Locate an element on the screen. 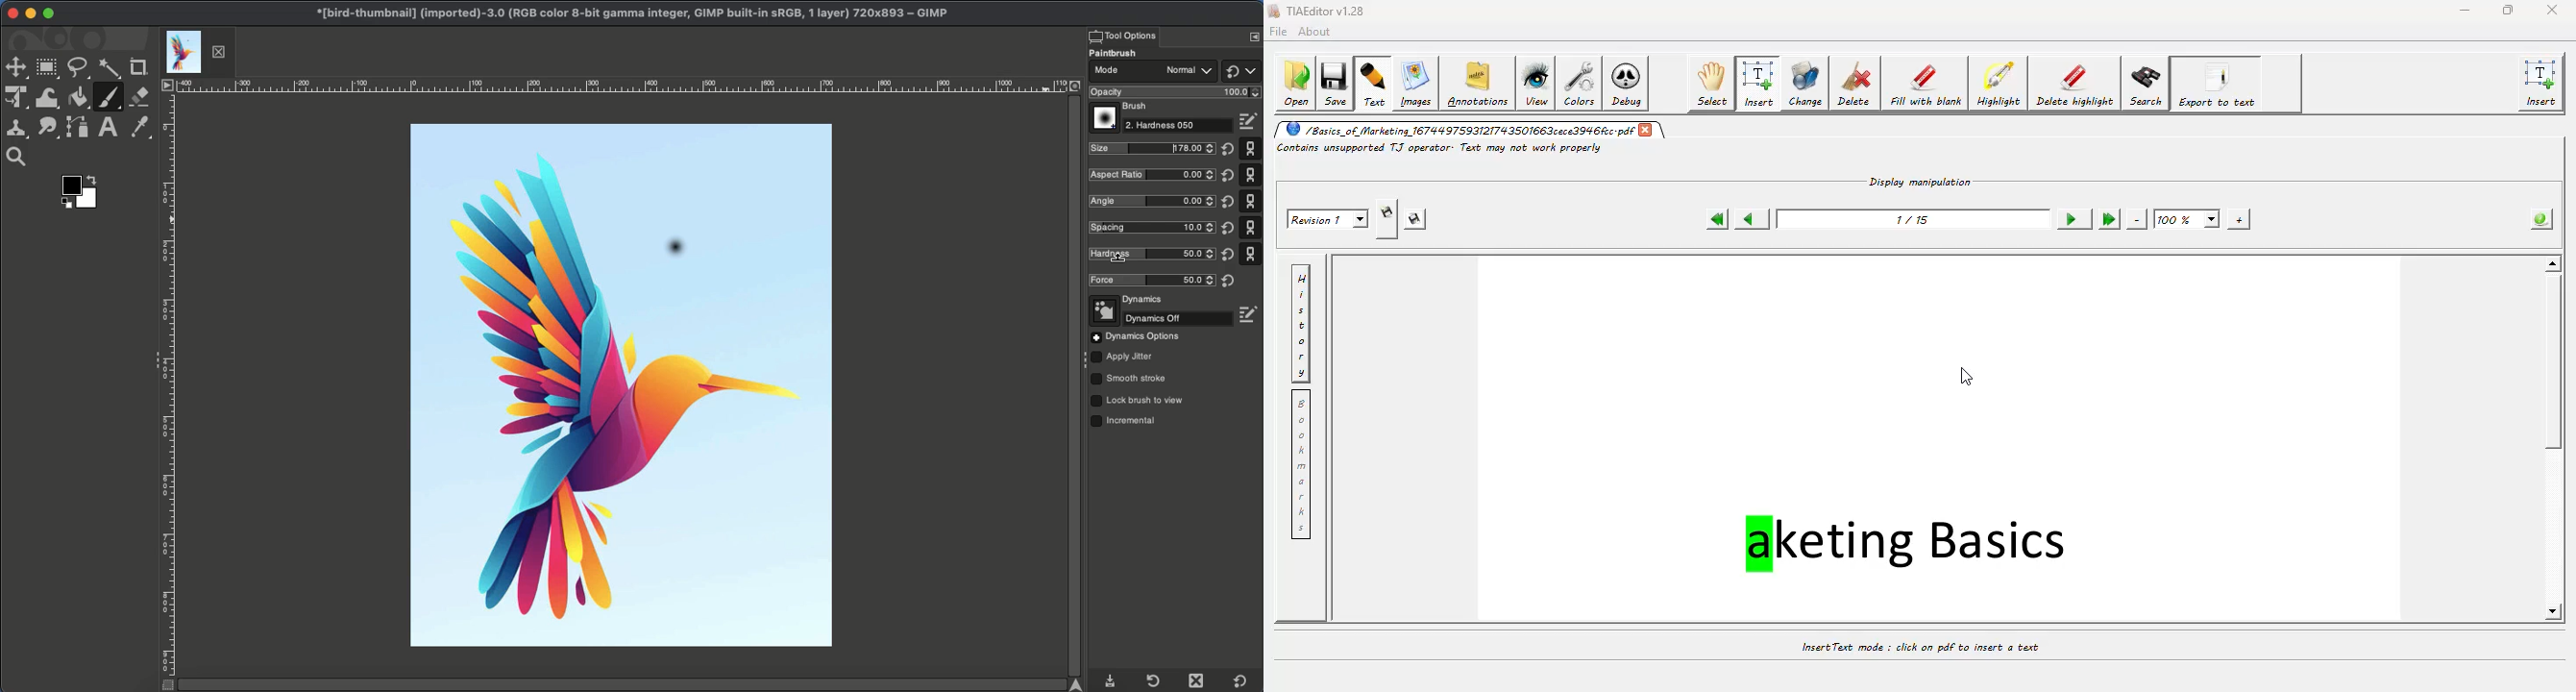  Force is located at coordinates (1152, 280).